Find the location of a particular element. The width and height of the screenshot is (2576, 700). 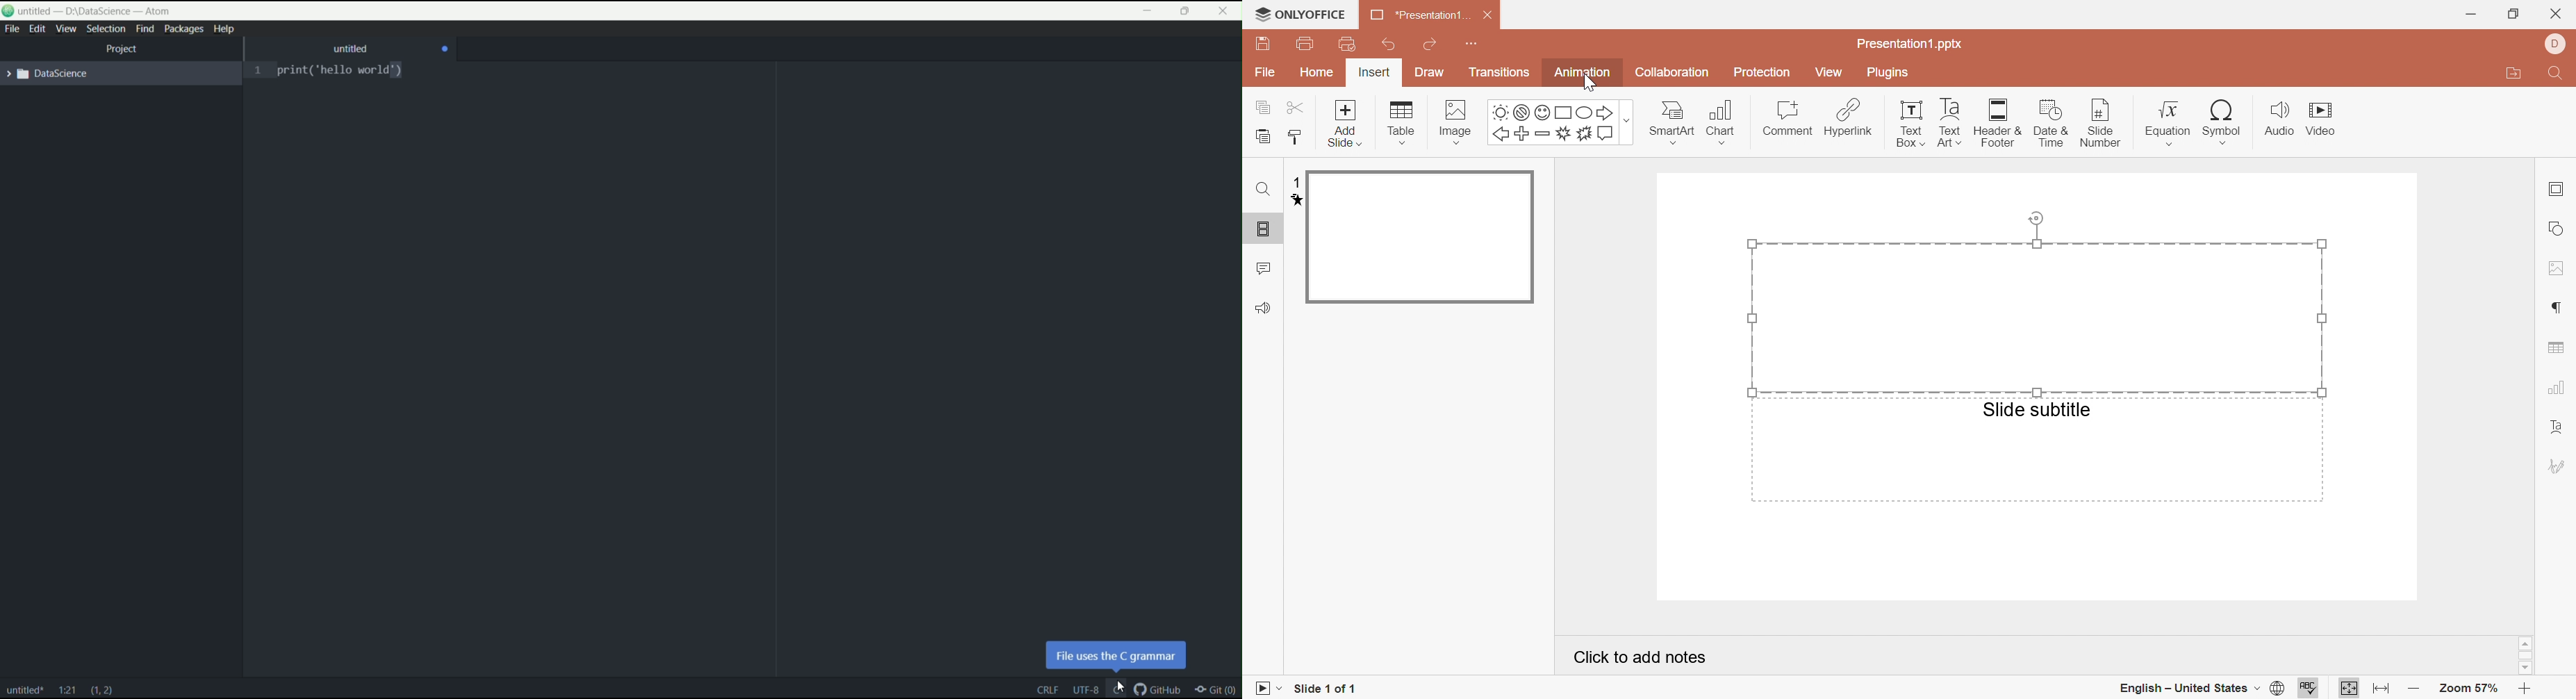

sun is located at coordinates (1496, 109).